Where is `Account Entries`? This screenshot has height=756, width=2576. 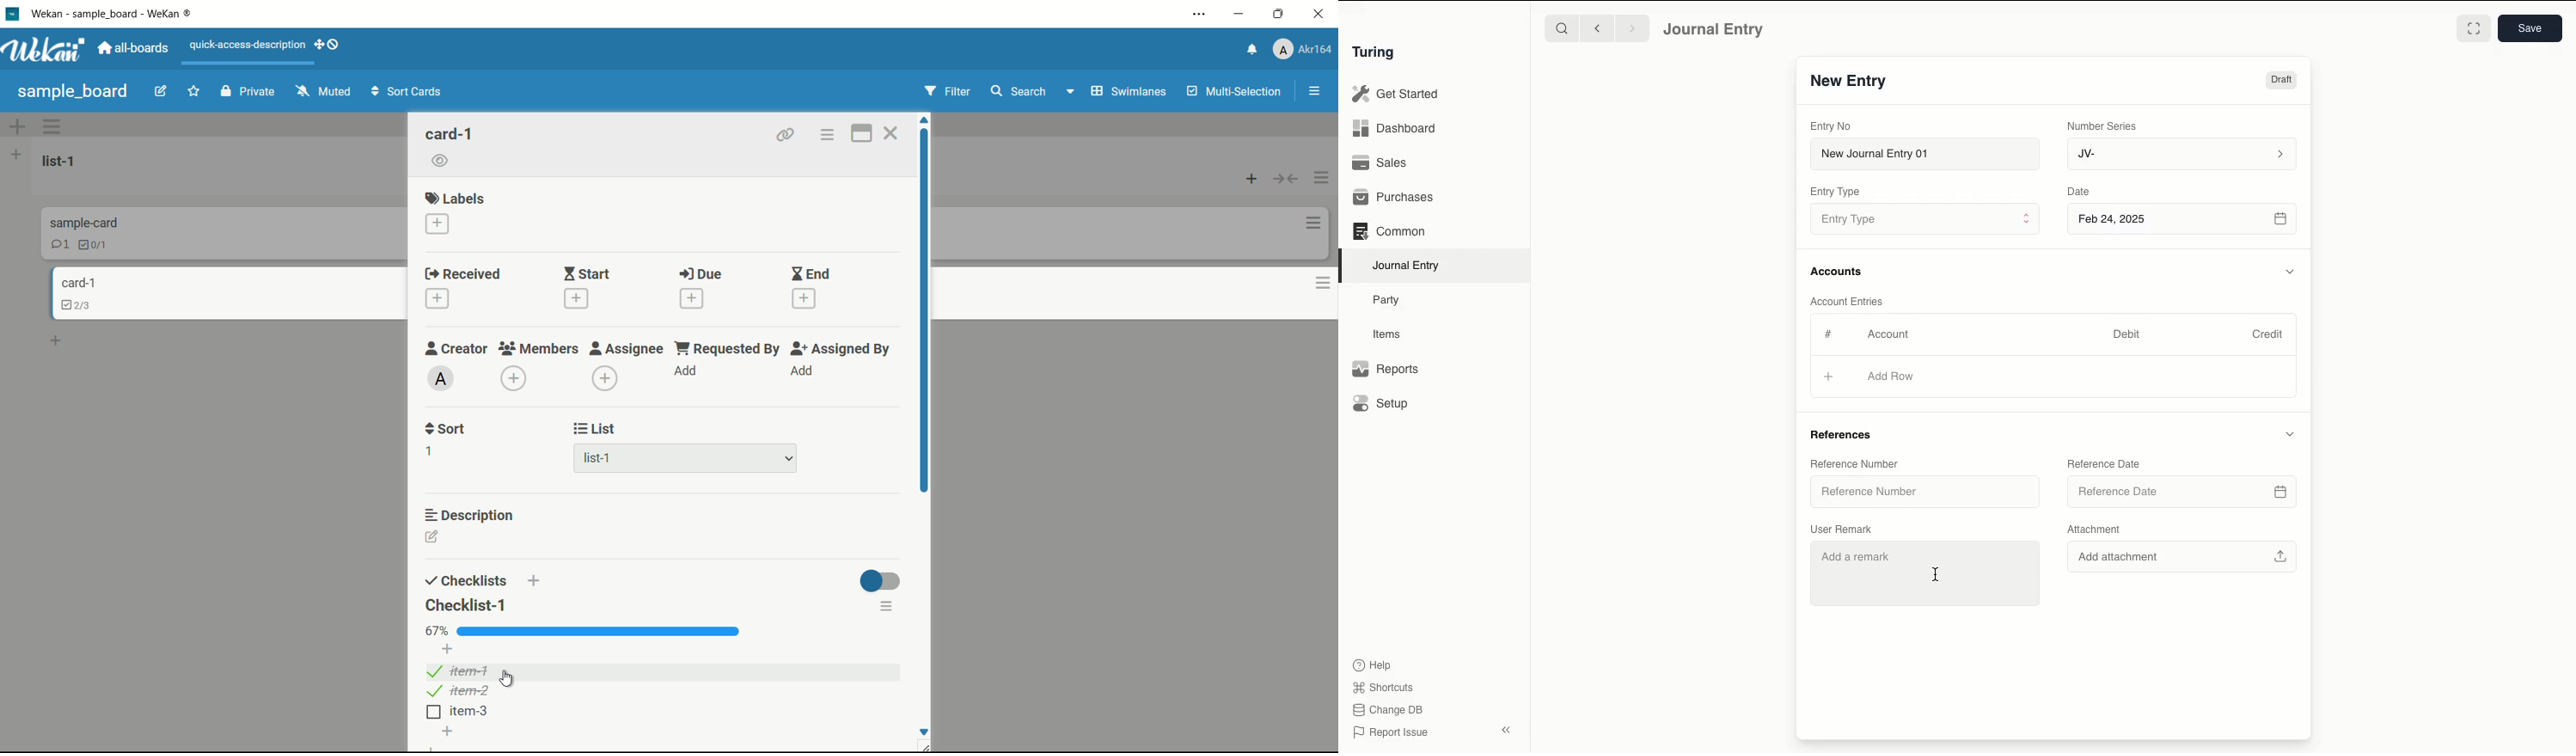 Account Entries is located at coordinates (1850, 301).